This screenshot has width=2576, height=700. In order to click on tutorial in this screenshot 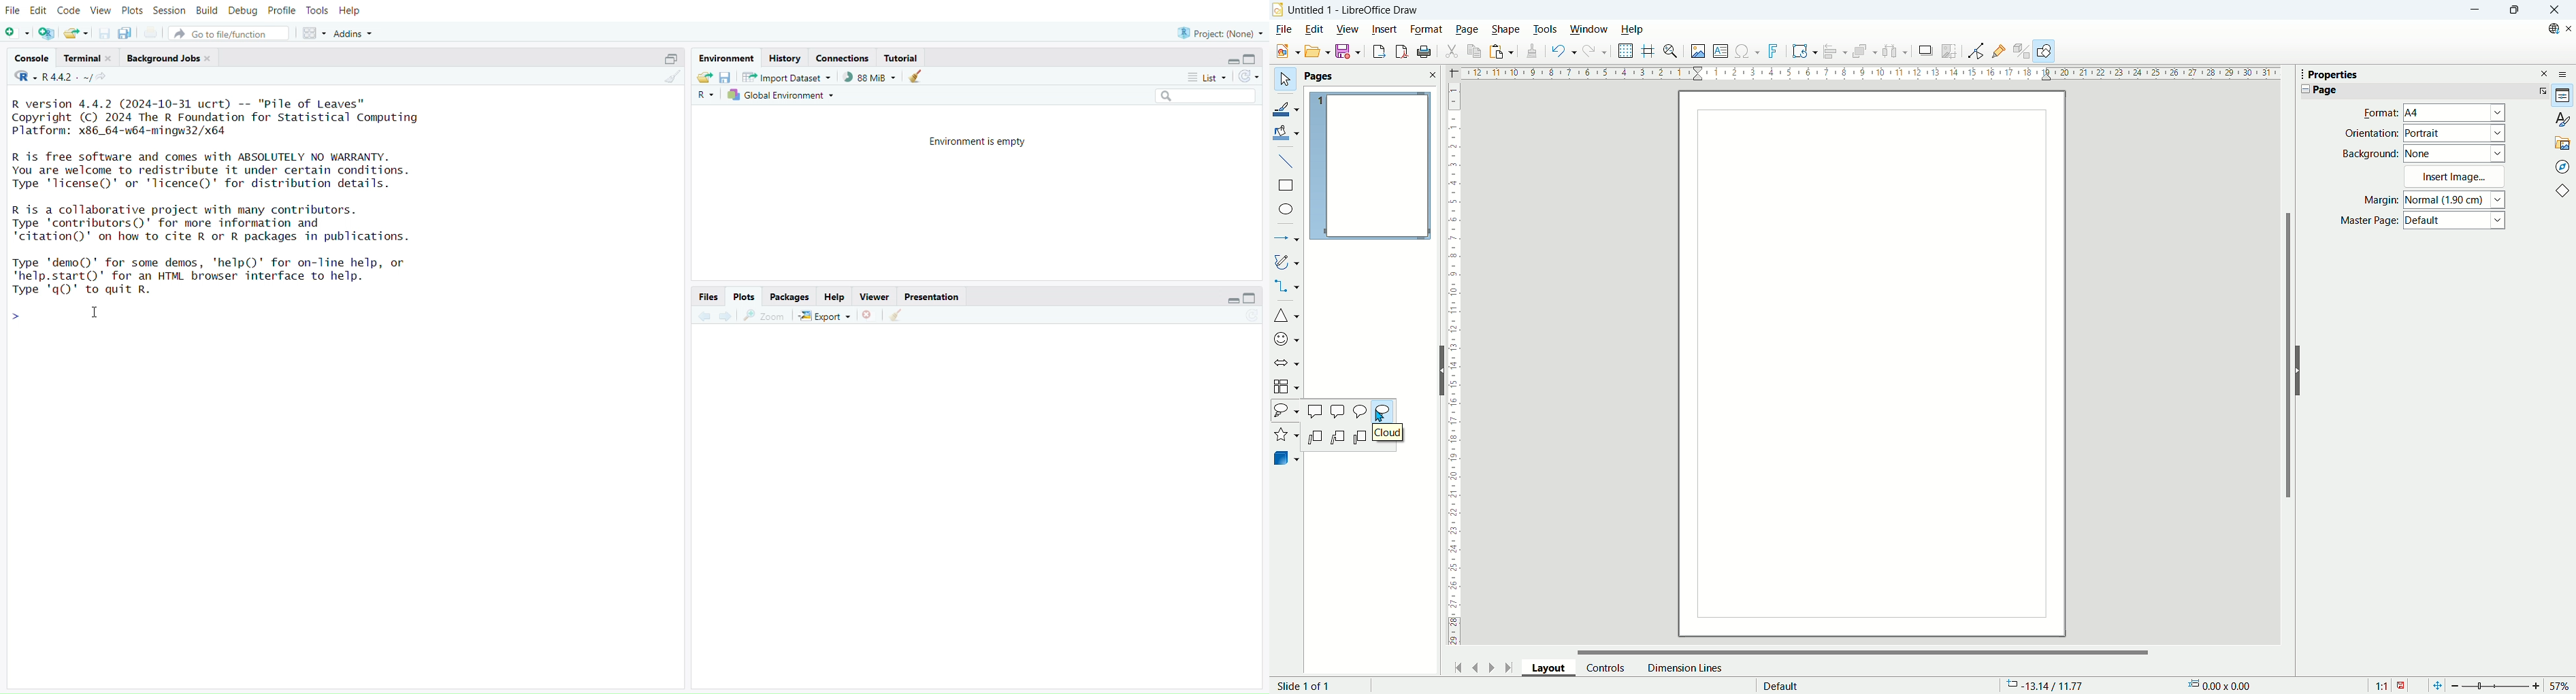, I will do `click(902, 59)`.